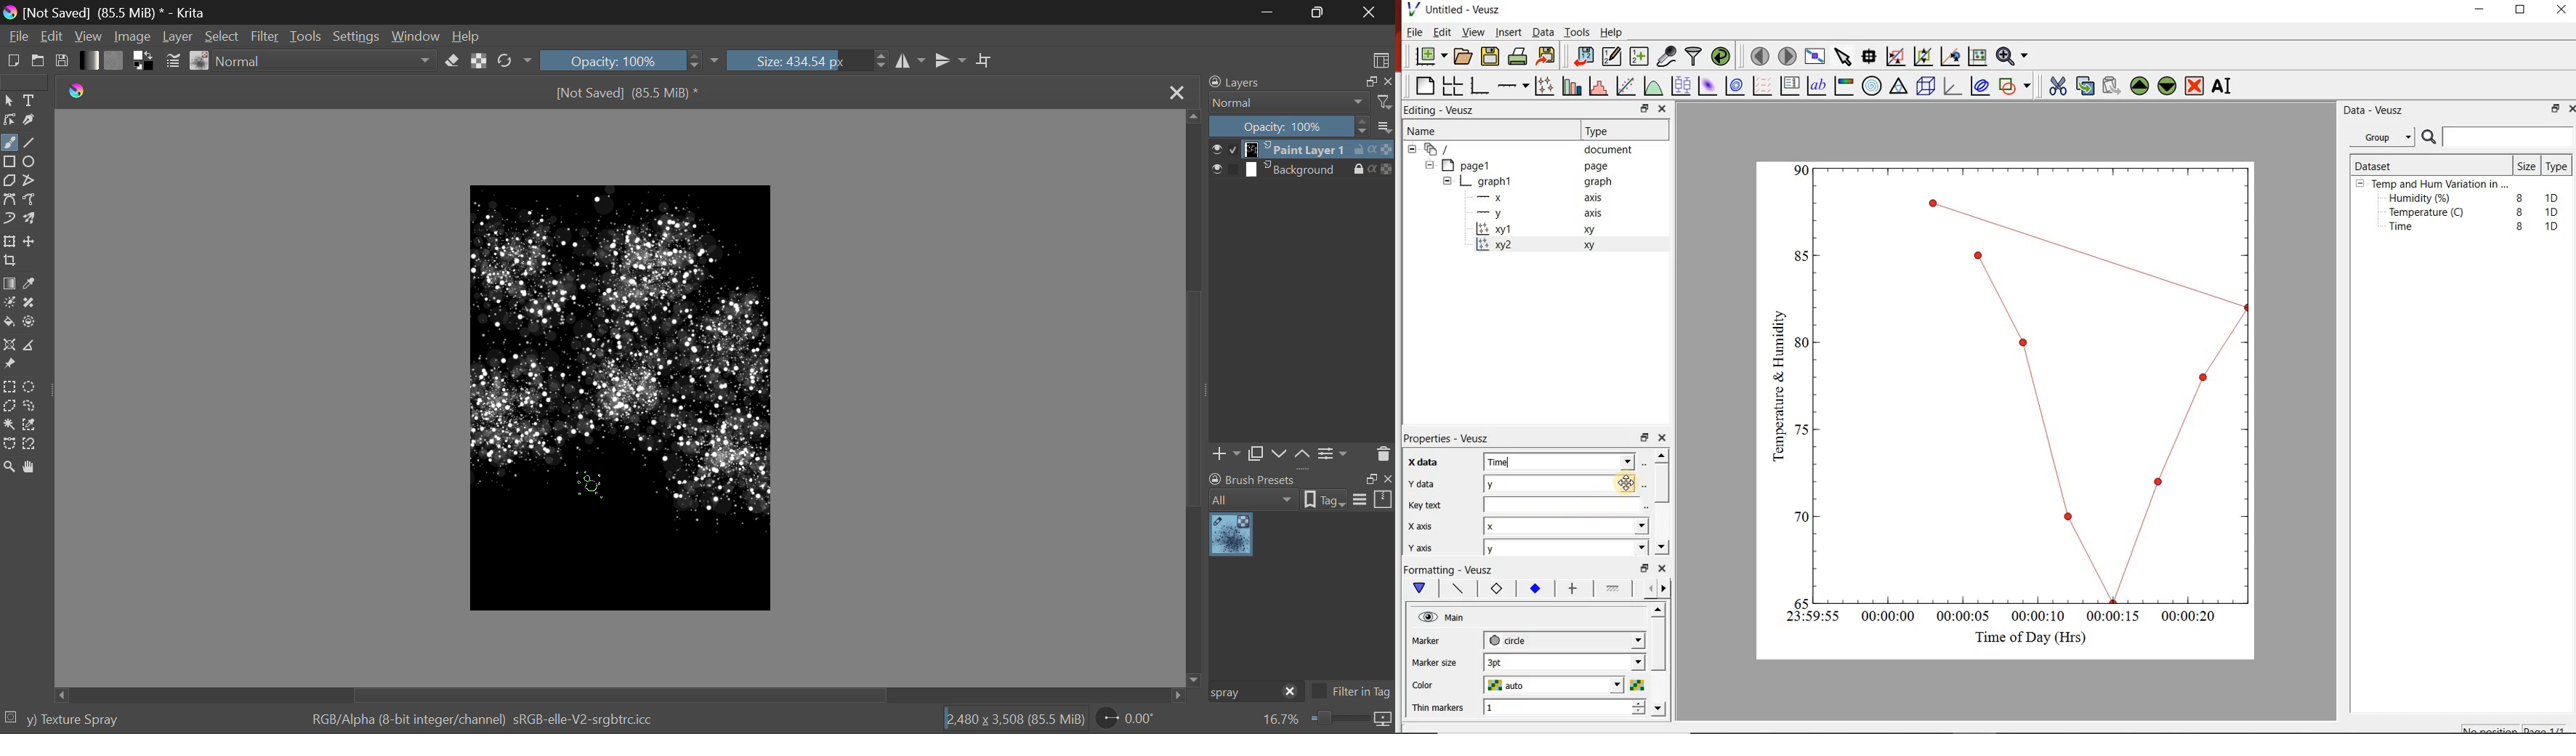 The width and height of the screenshot is (2576, 756). Describe the element at coordinates (1224, 149) in the screenshot. I see `checkbox` at that location.